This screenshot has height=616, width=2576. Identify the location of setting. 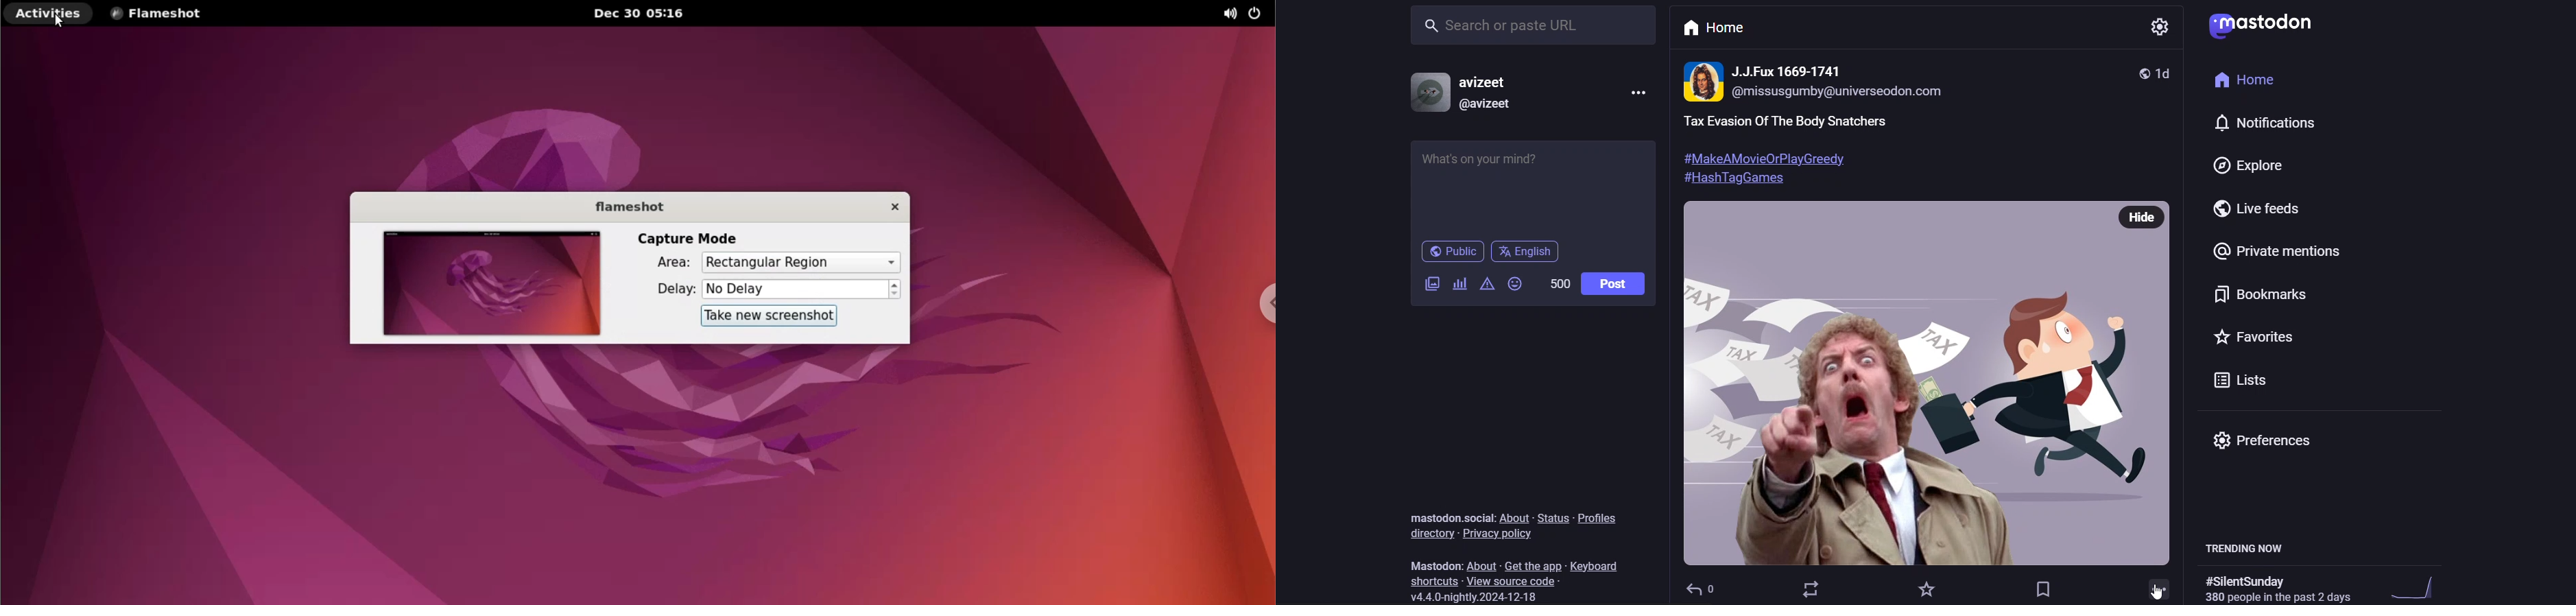
(2162, 26).